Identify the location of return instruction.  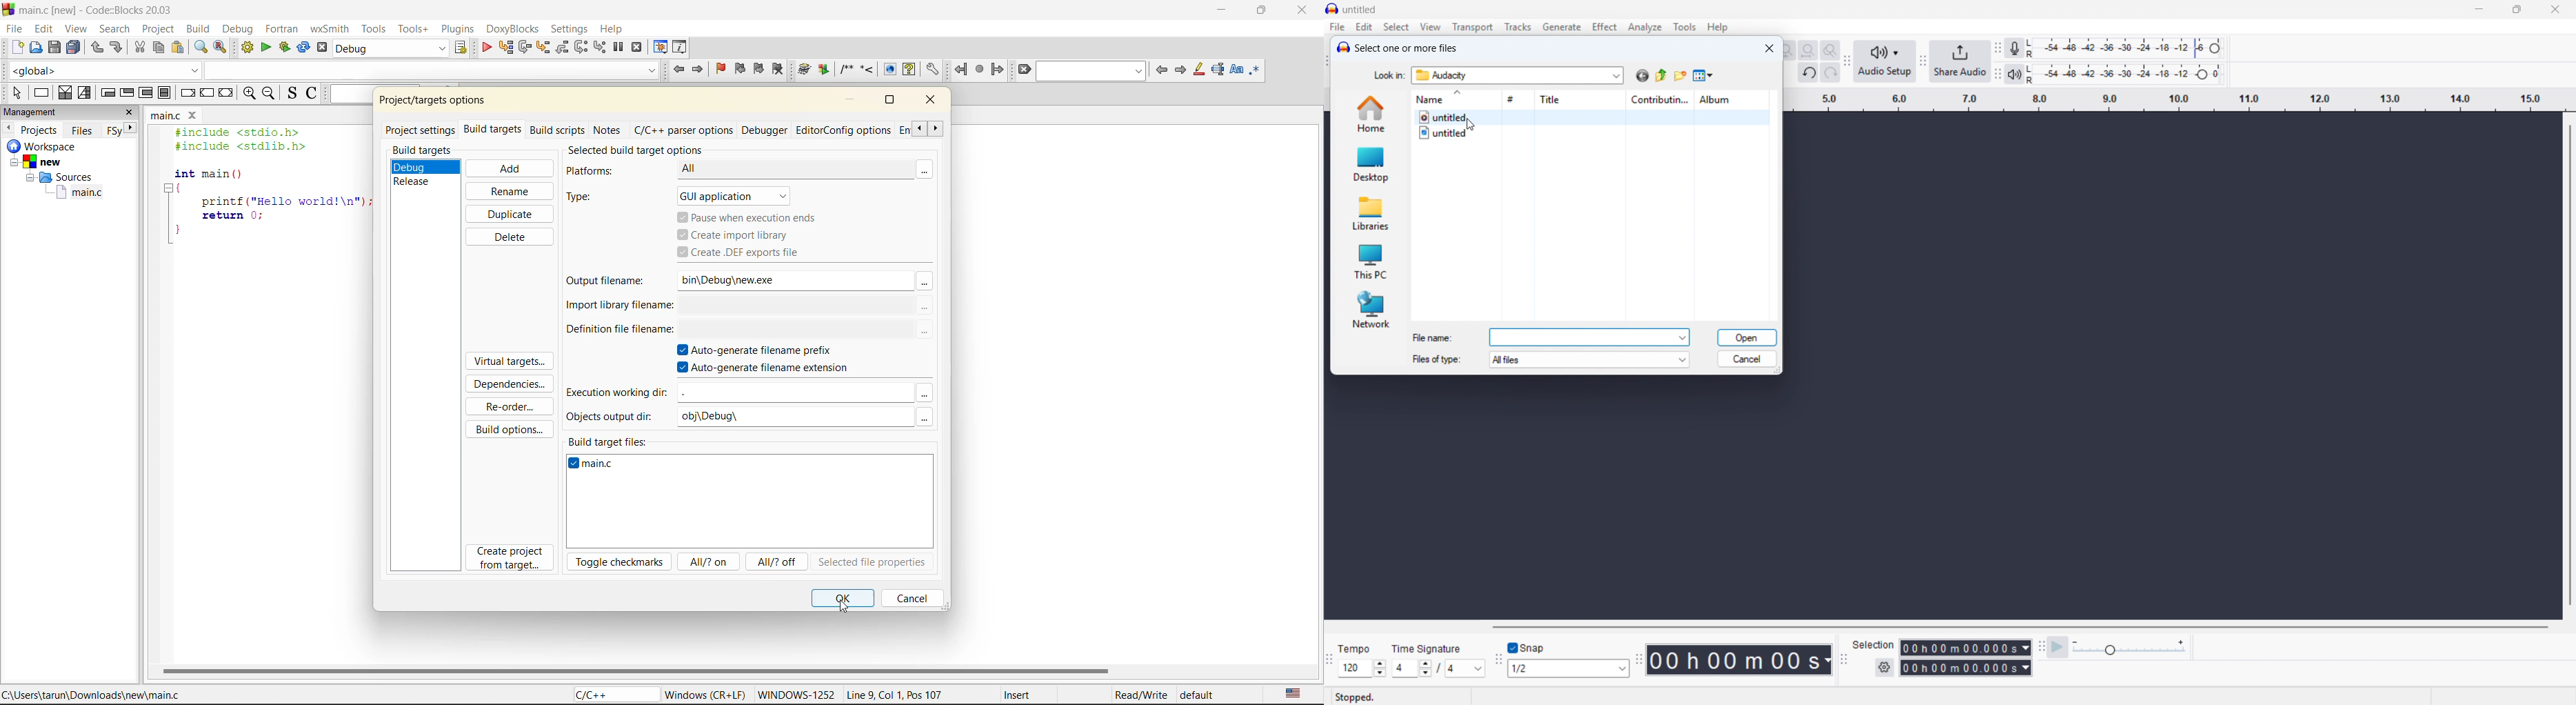
(227, 95).